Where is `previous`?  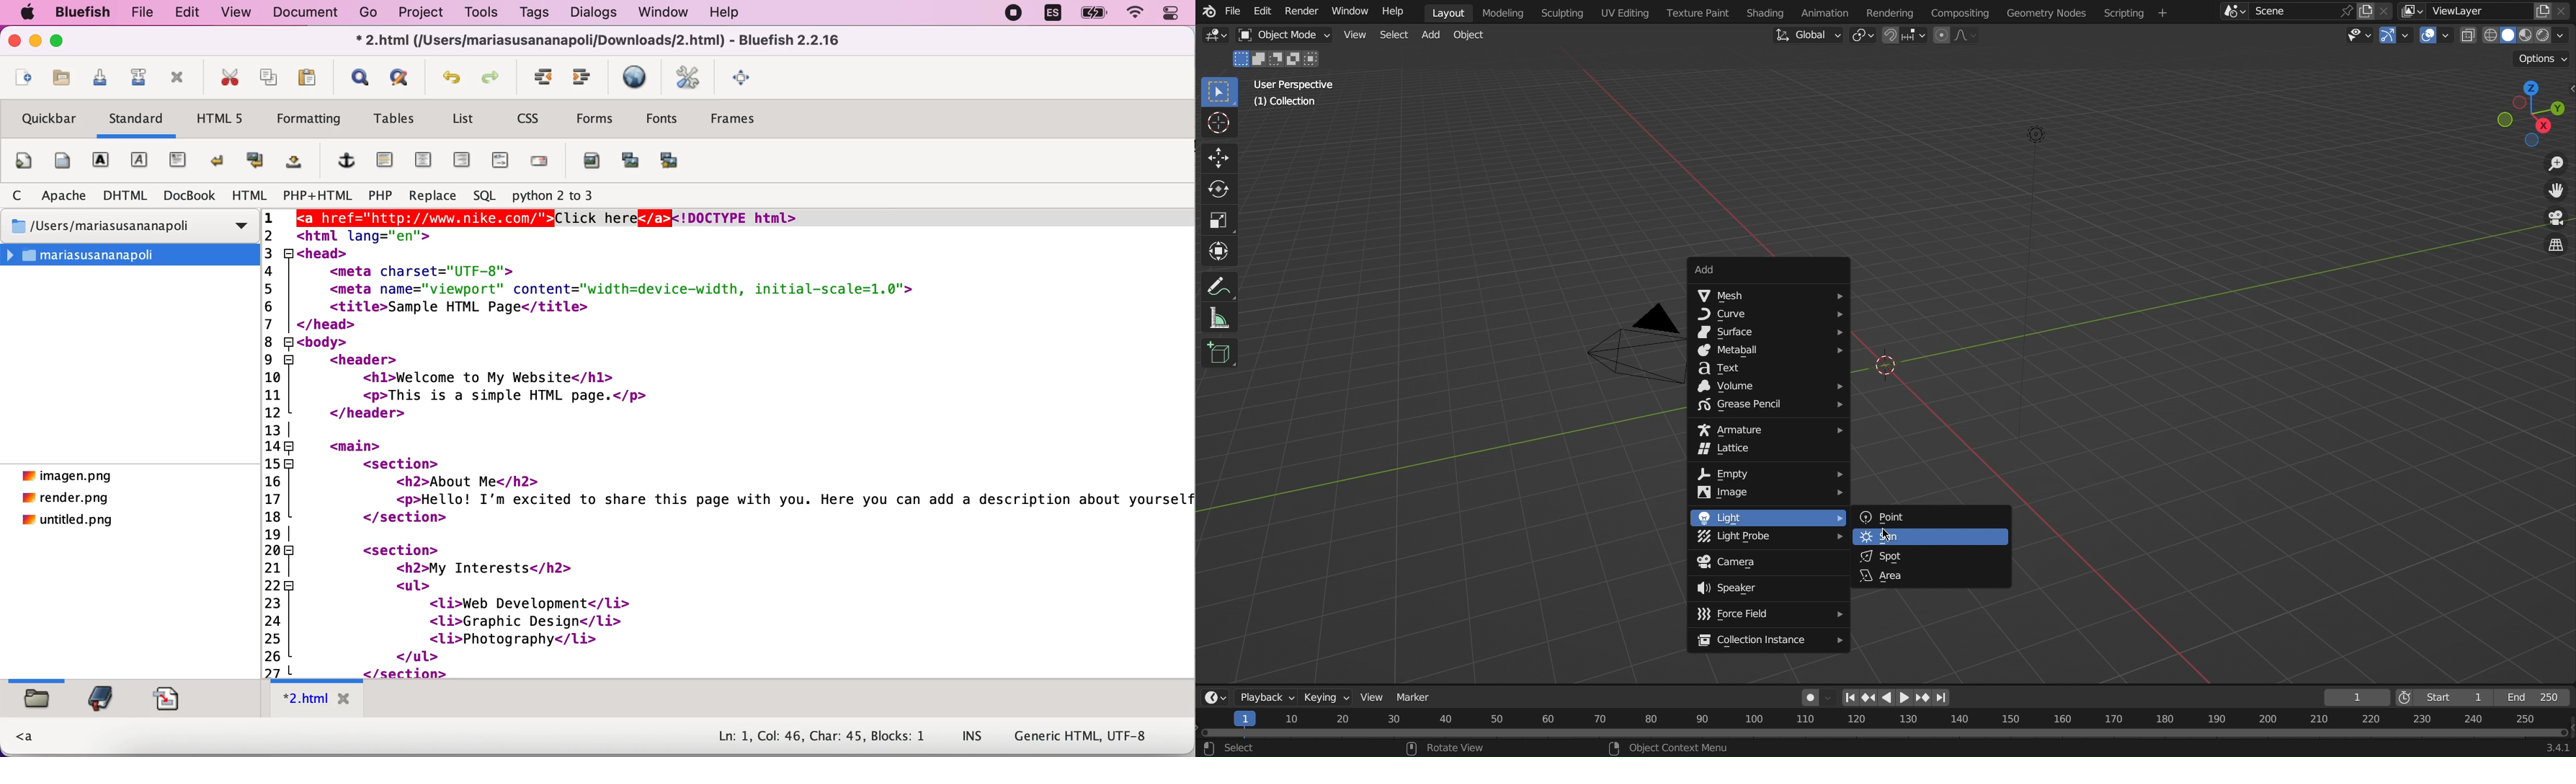
previous is located at coordinates (1850, 698).